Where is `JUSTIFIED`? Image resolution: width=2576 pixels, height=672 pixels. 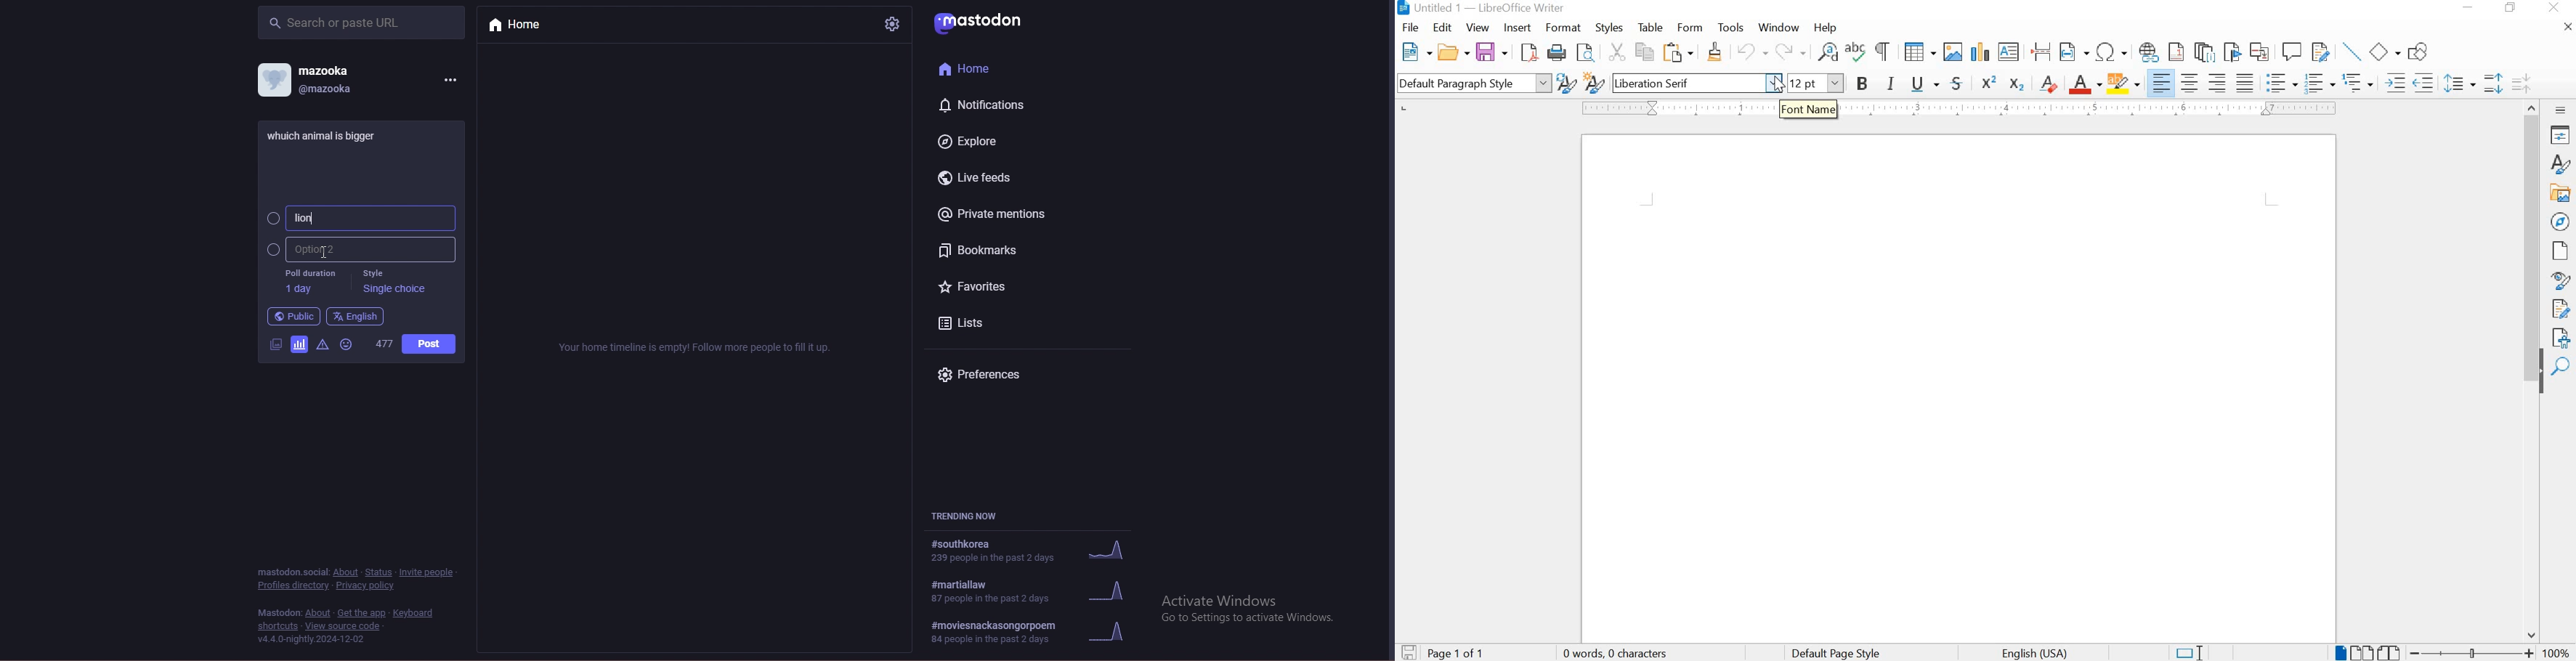 JUSTIFIED is located at coordinates (2245, 81).